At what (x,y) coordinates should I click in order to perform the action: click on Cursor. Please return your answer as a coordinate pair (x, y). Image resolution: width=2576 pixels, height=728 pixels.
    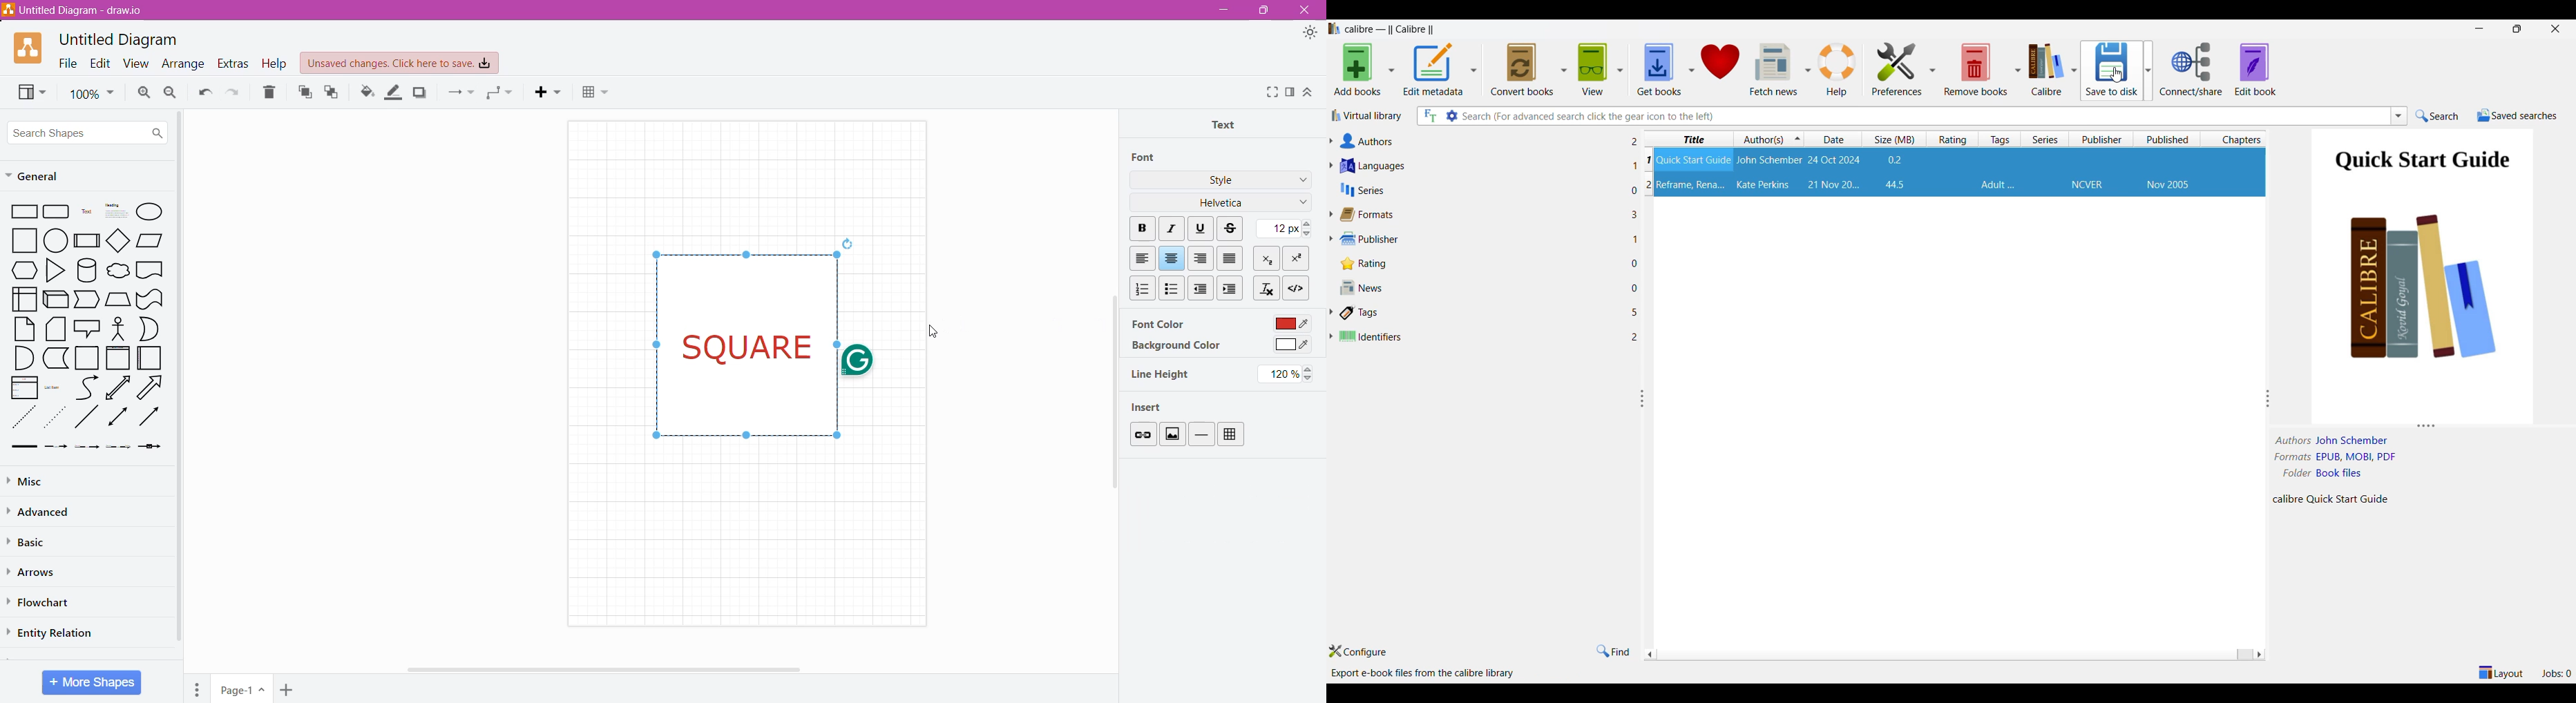
    Looking at the image, I should click on (936, 331).